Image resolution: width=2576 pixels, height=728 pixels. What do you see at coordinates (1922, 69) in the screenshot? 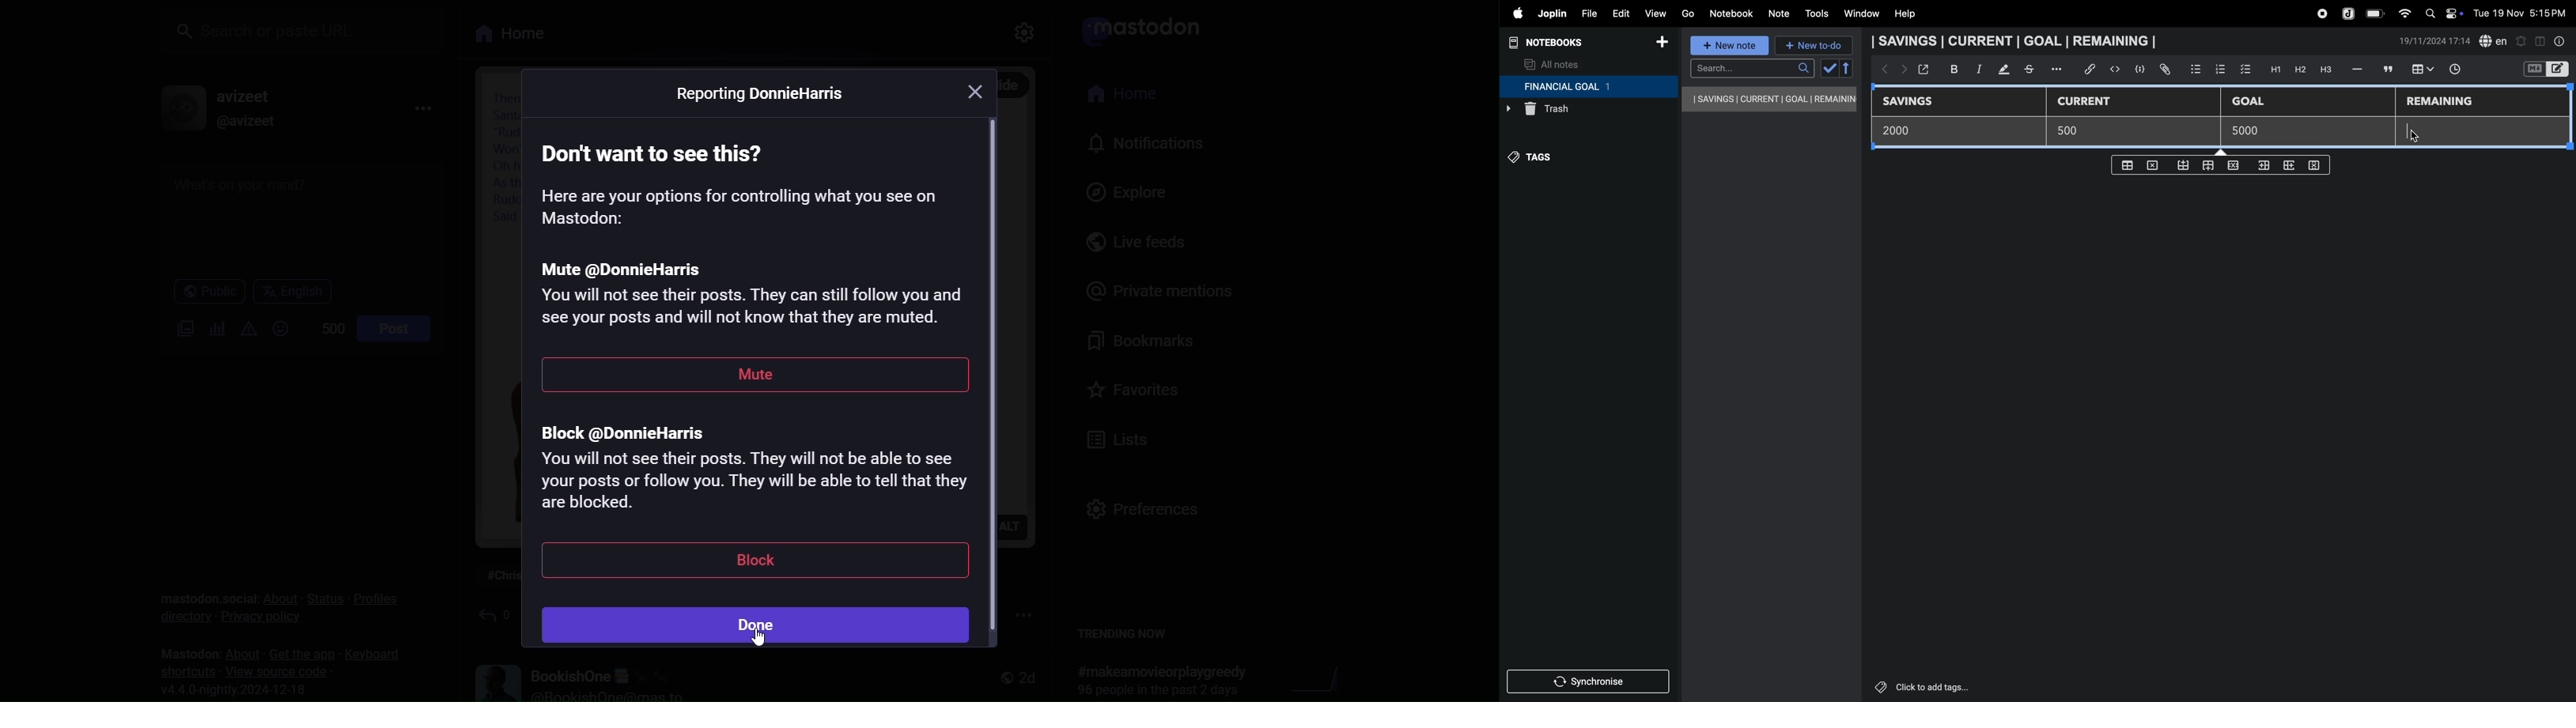
I see `open window` at bounding box center [1922, 69].